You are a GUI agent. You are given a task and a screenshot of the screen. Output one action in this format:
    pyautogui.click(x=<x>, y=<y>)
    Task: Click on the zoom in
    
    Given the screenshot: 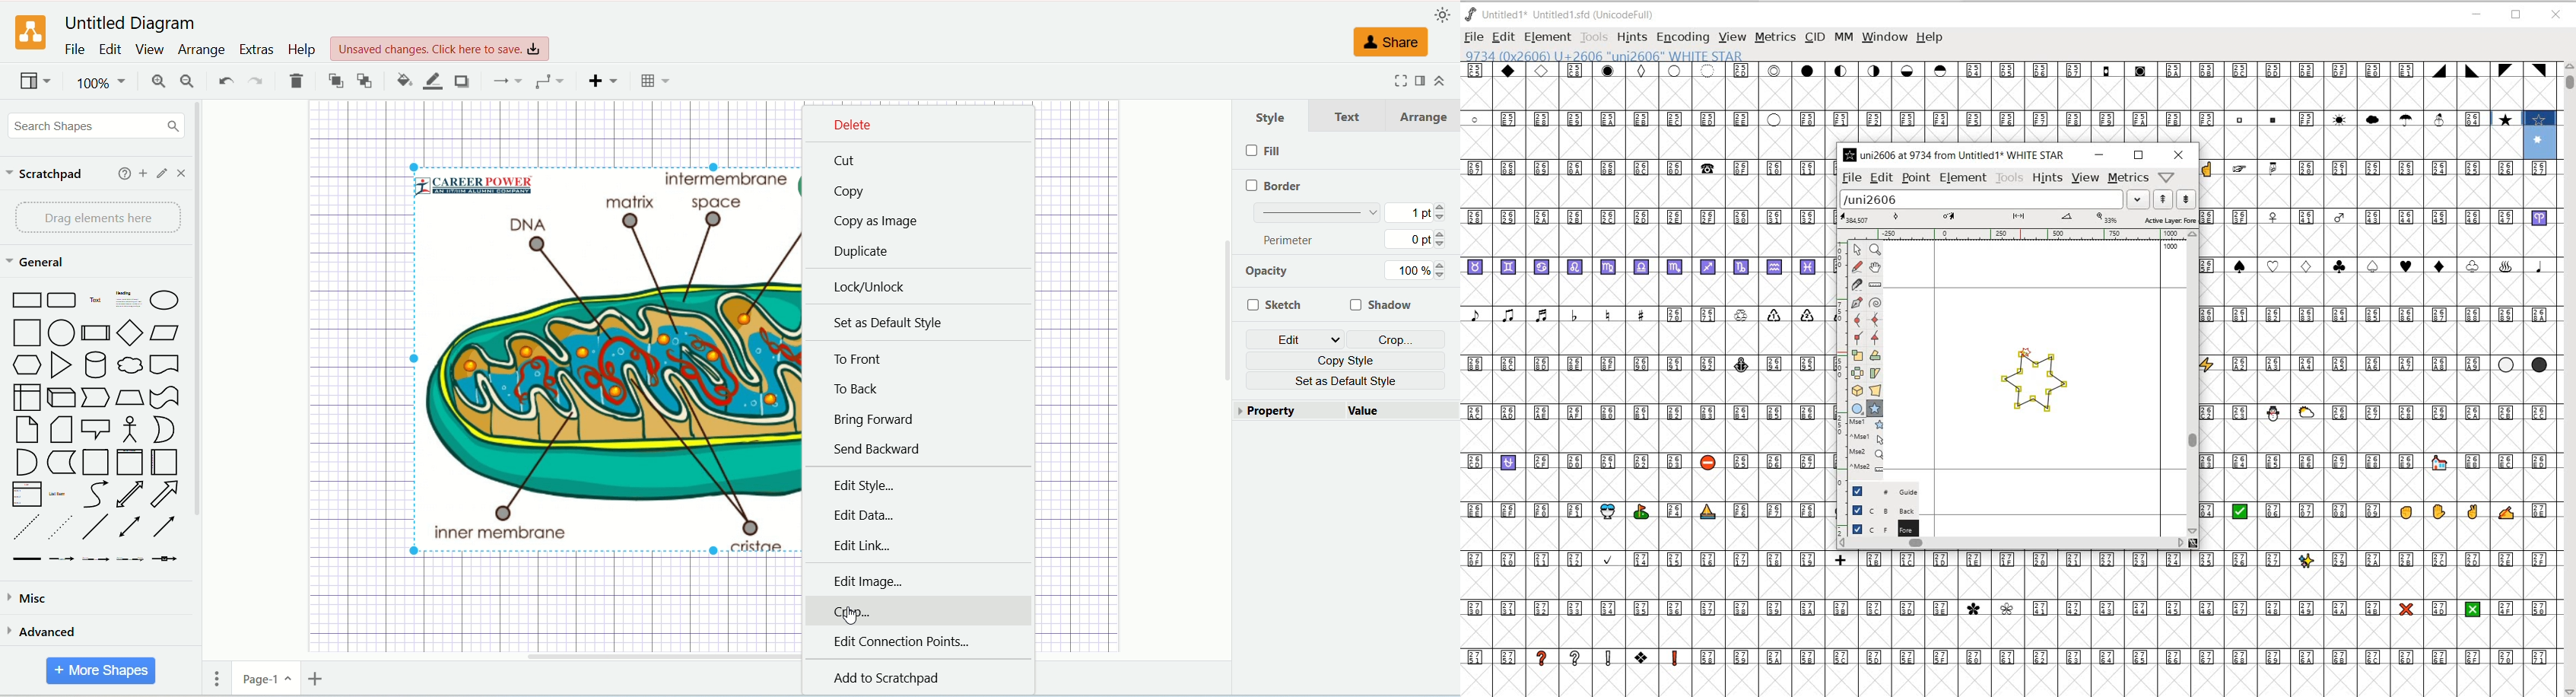 What is the action you would take?
    pyautogui.click(x=158, y=82)
    